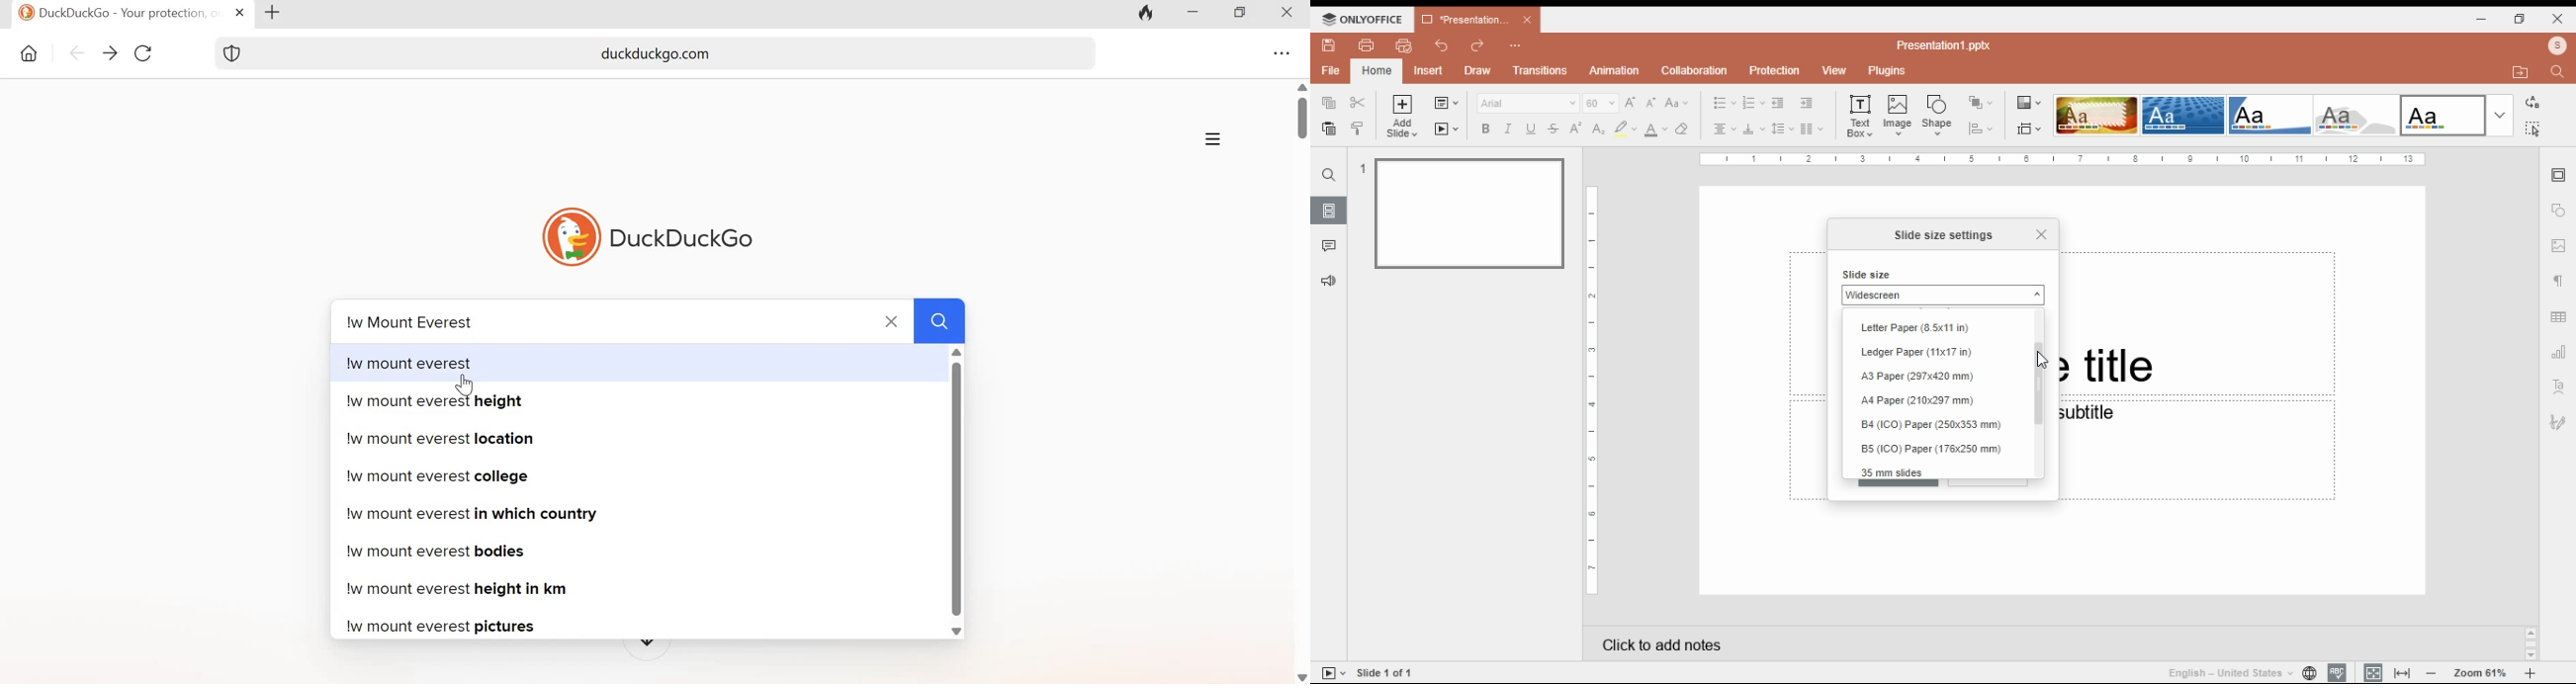 This screenshot has width=2576, height=700. What do you see at coordinates (2561, 423) in the screenshot?
I see `` at bounding box center [2561, 423].